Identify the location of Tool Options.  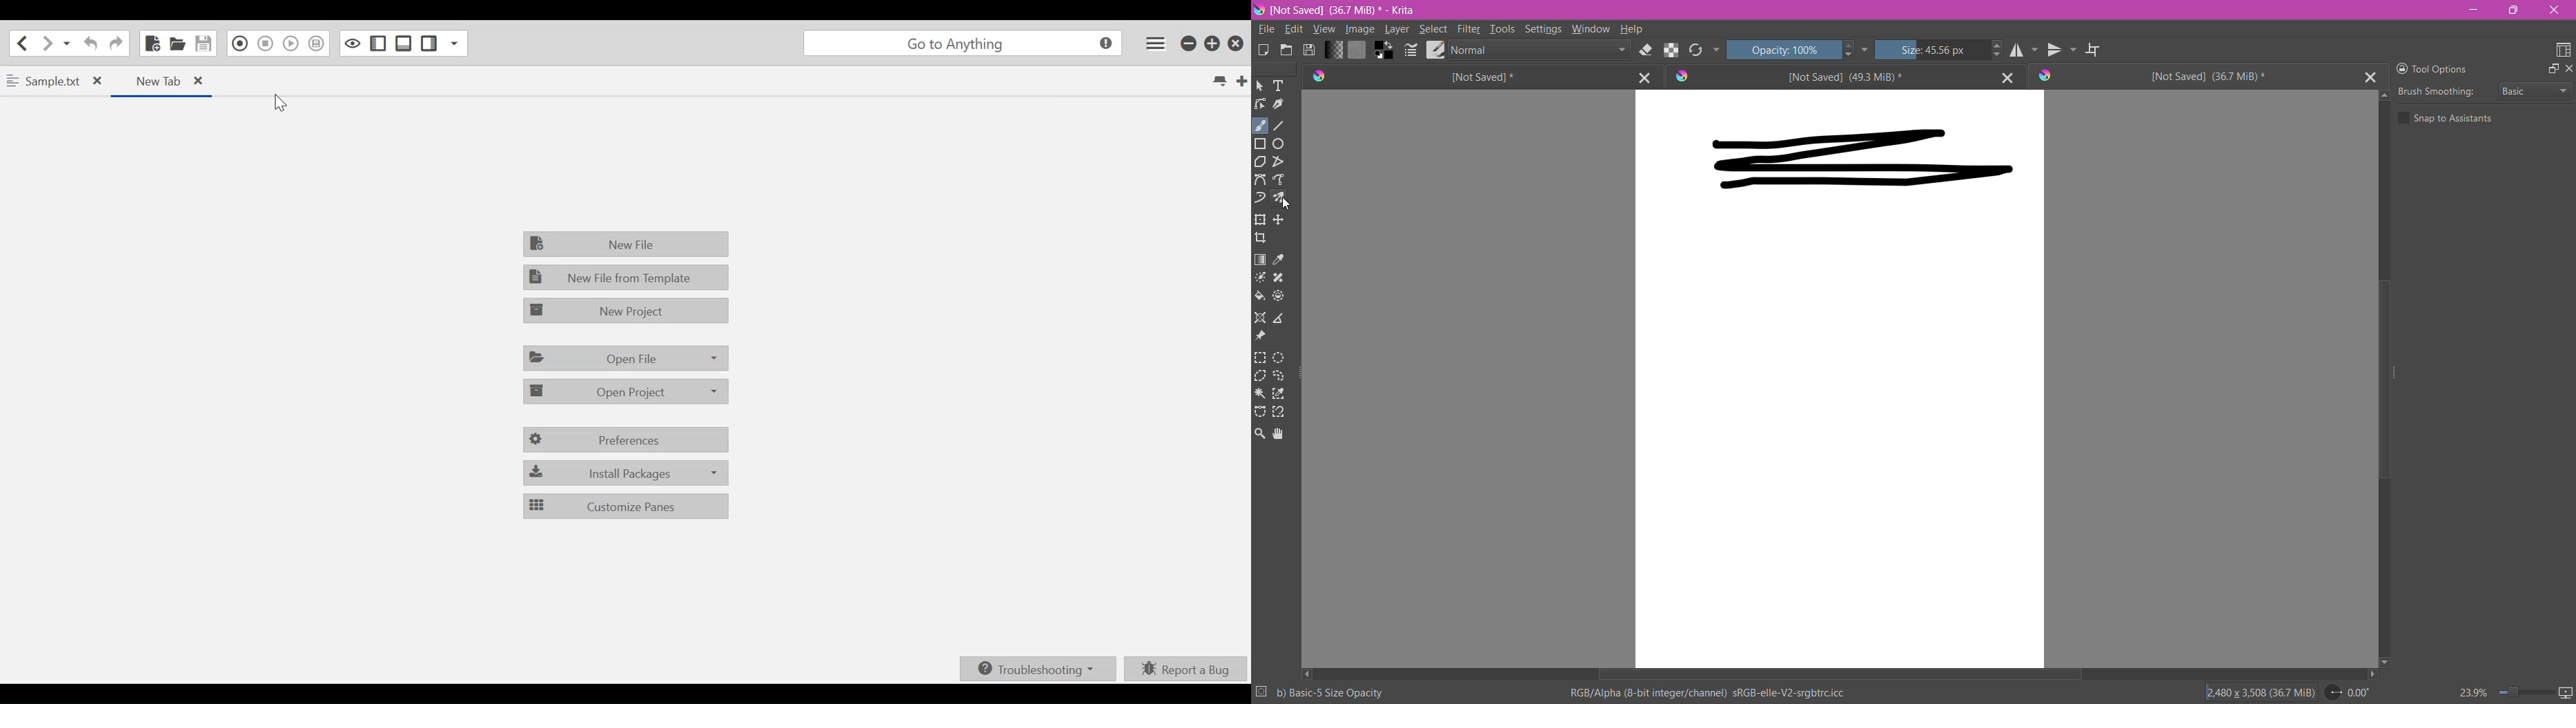
(2441, 68).